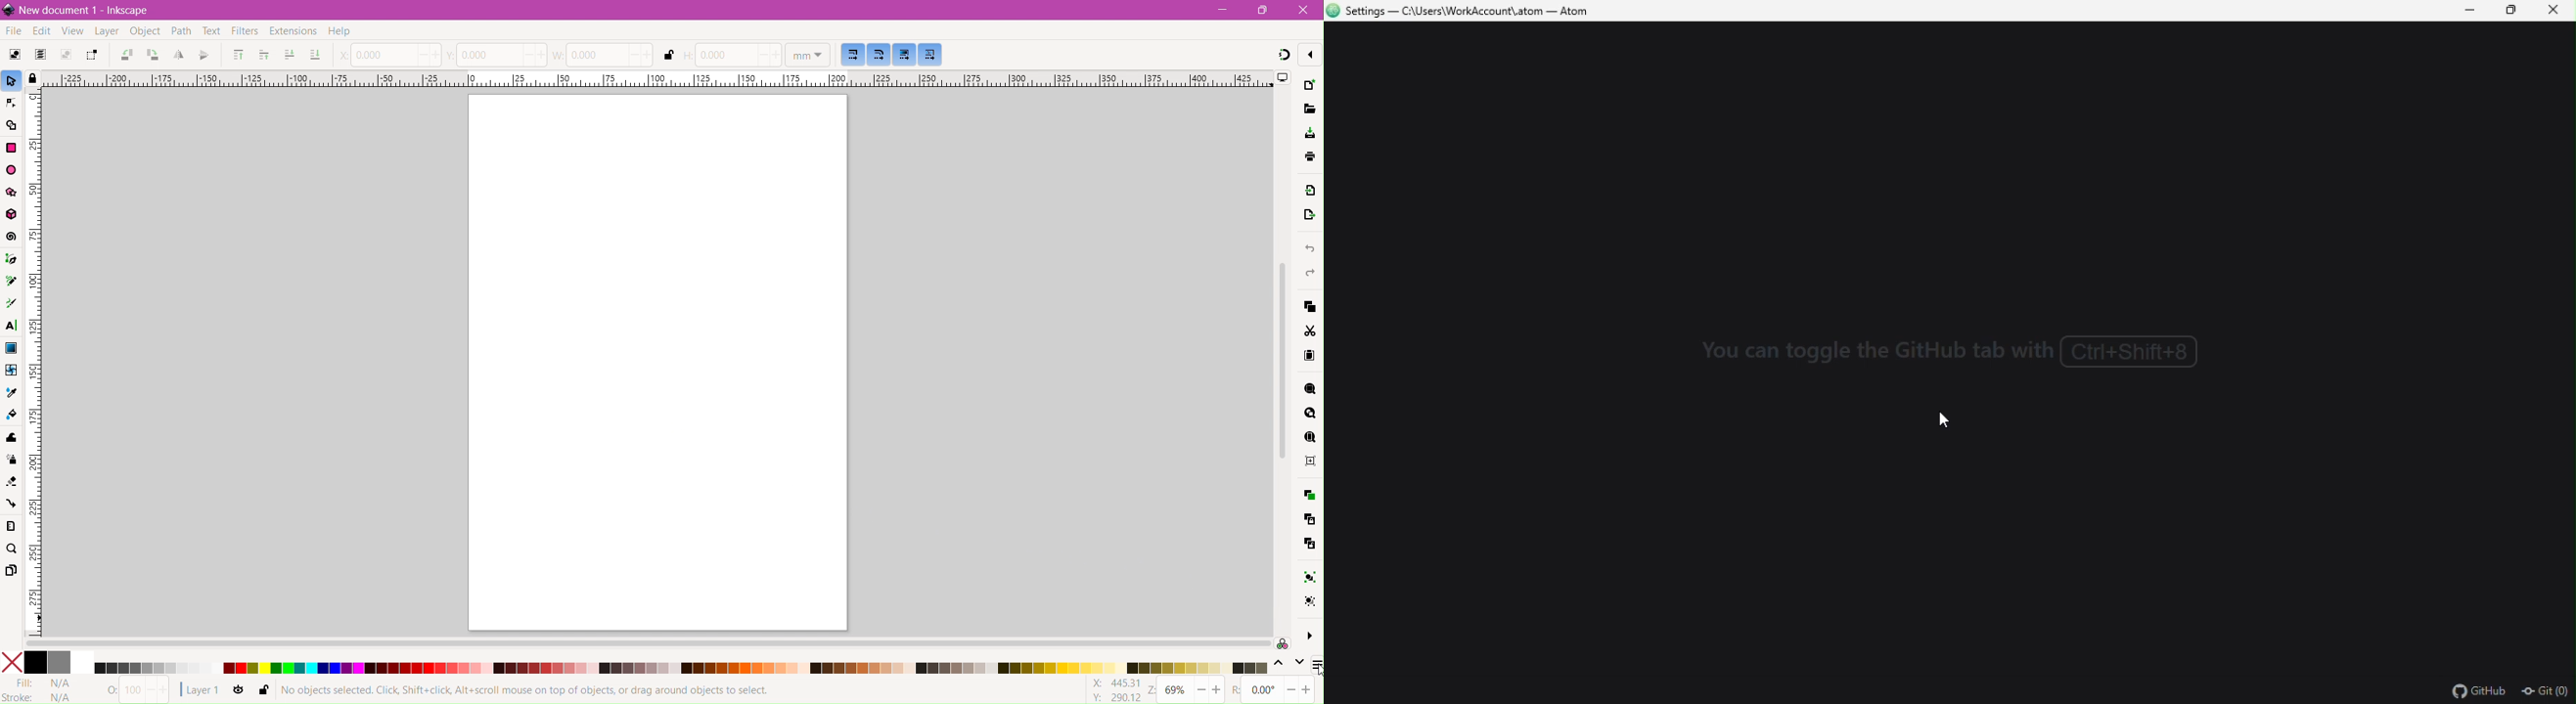  I want to click on Move gradients along with the objects, so click(904, 55).